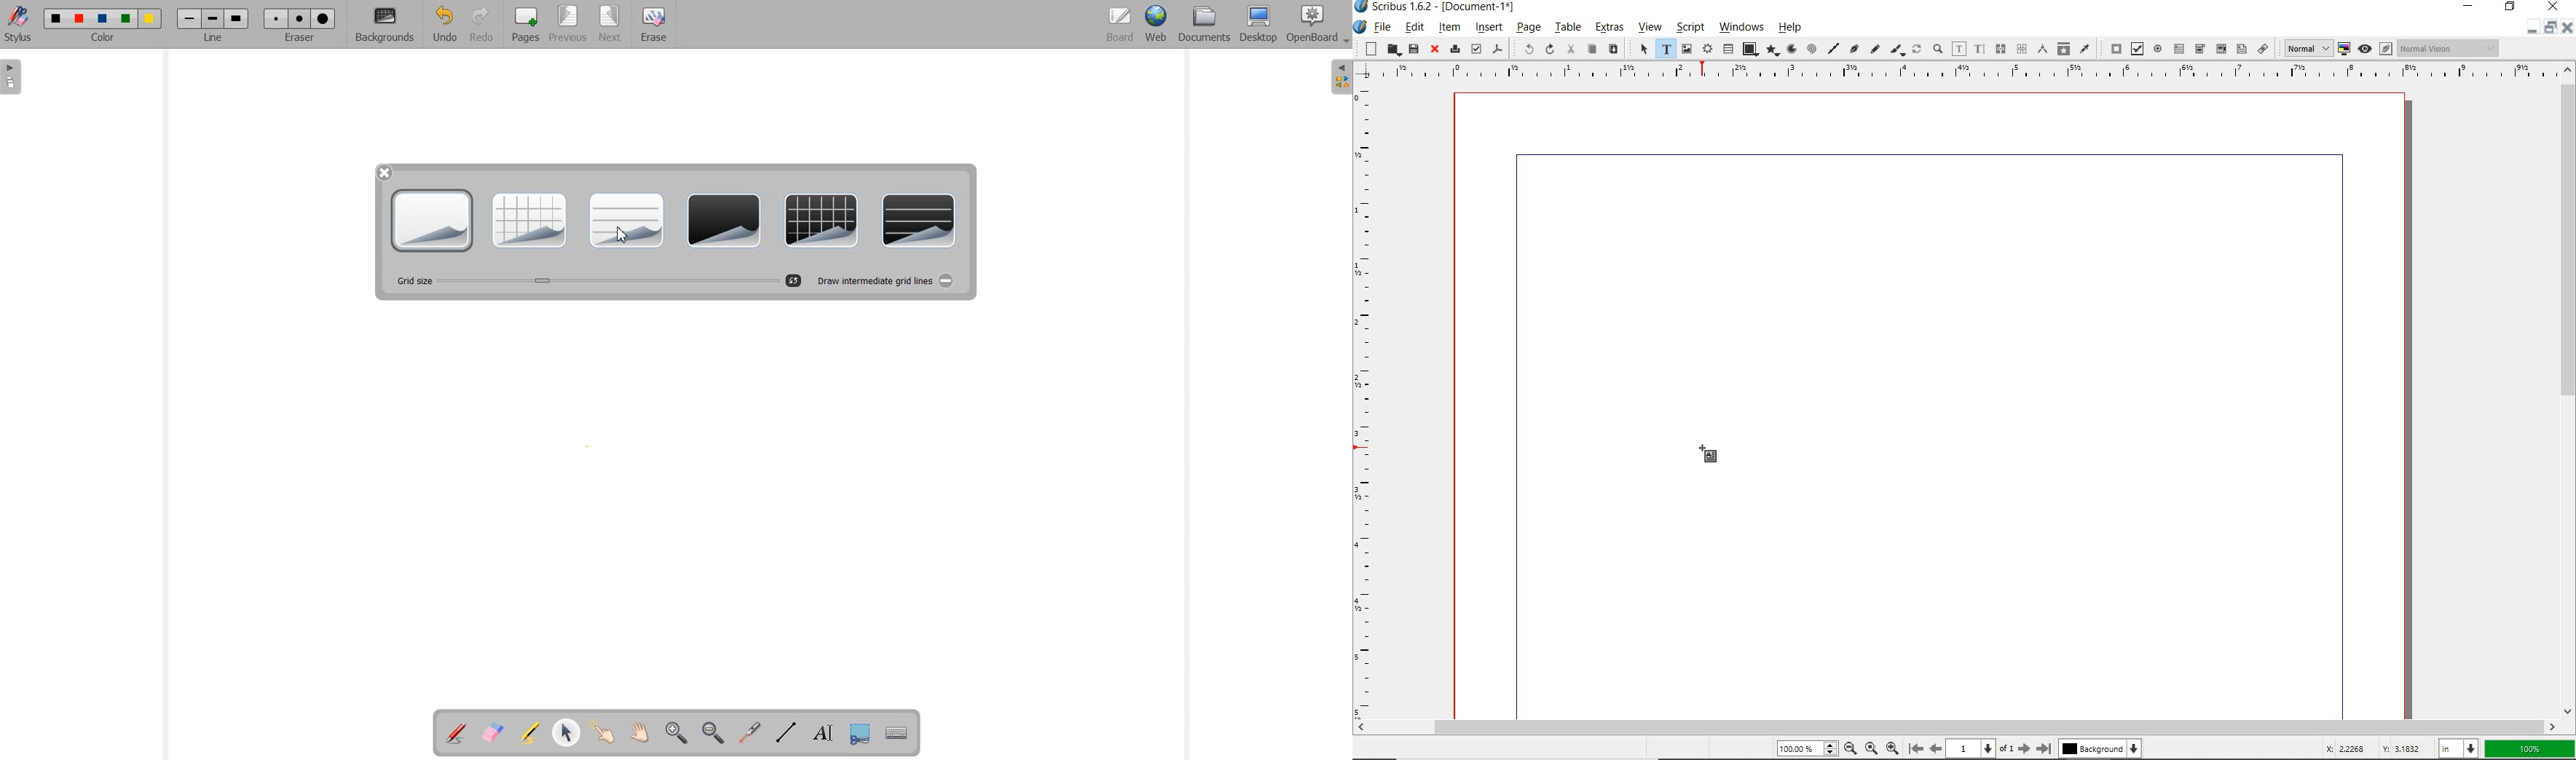  Describe the element at coordinates (2306, 48) in the screenshot. I see `normal` at that location.